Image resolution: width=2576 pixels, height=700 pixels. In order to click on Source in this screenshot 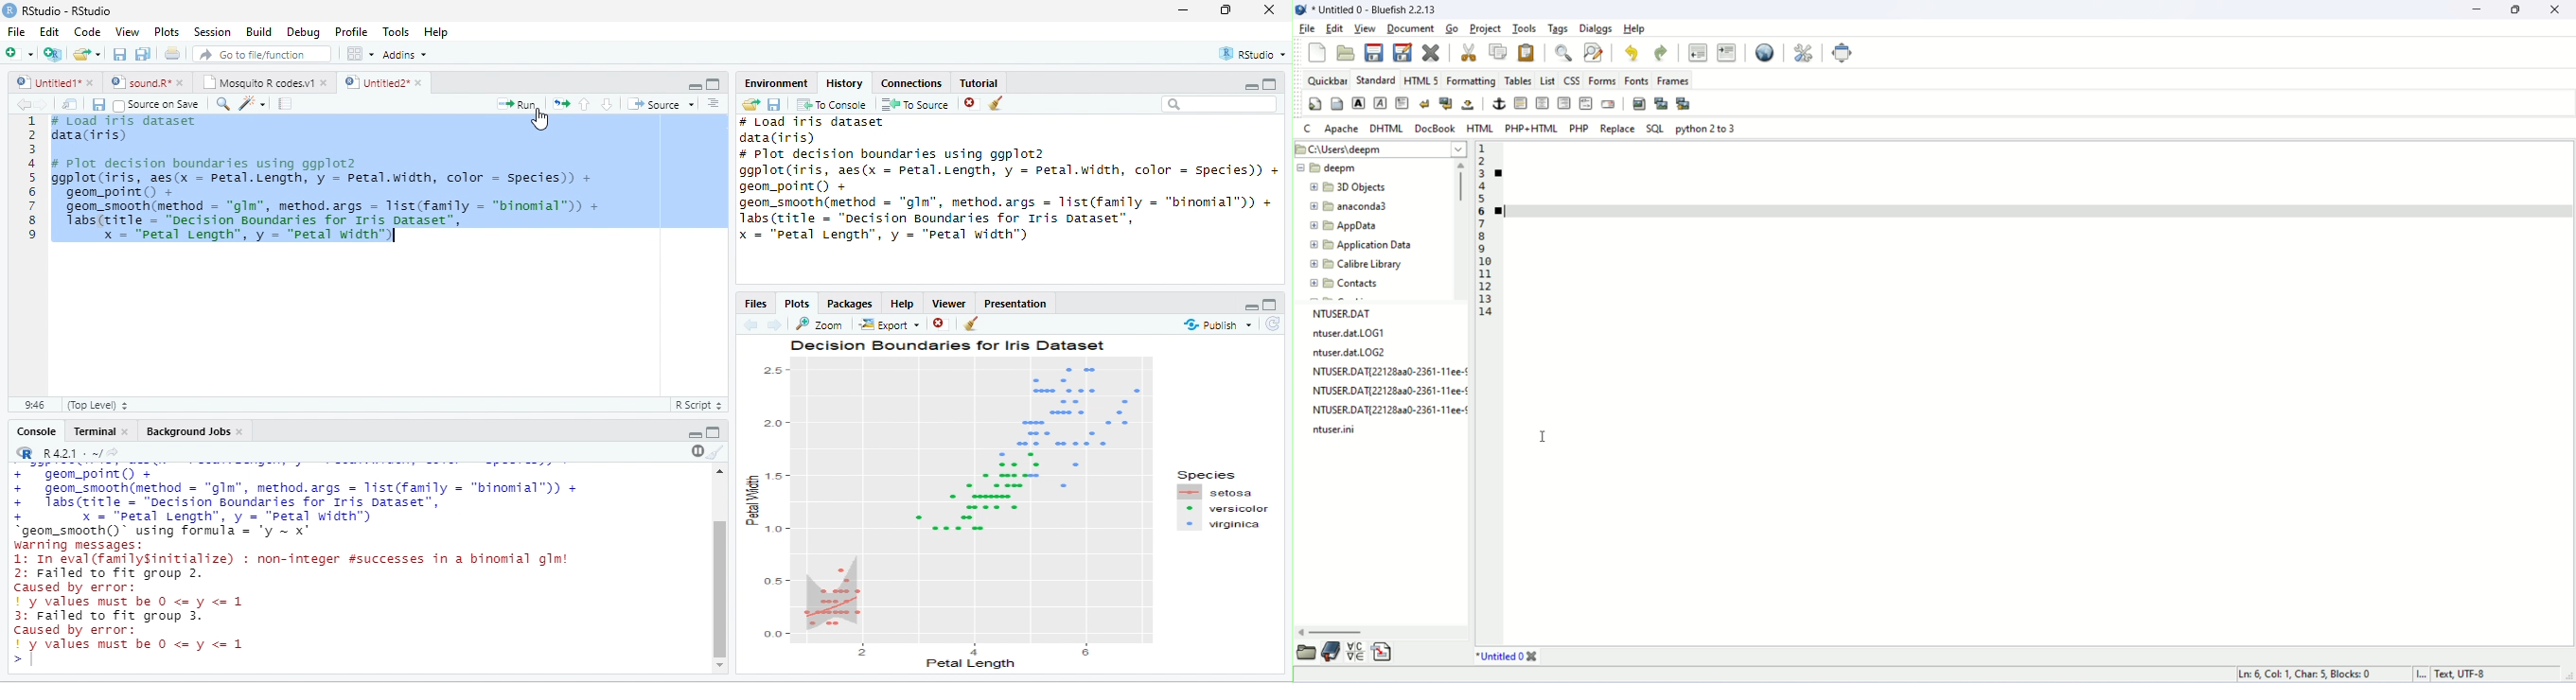, I will do `click(661, 104)`.